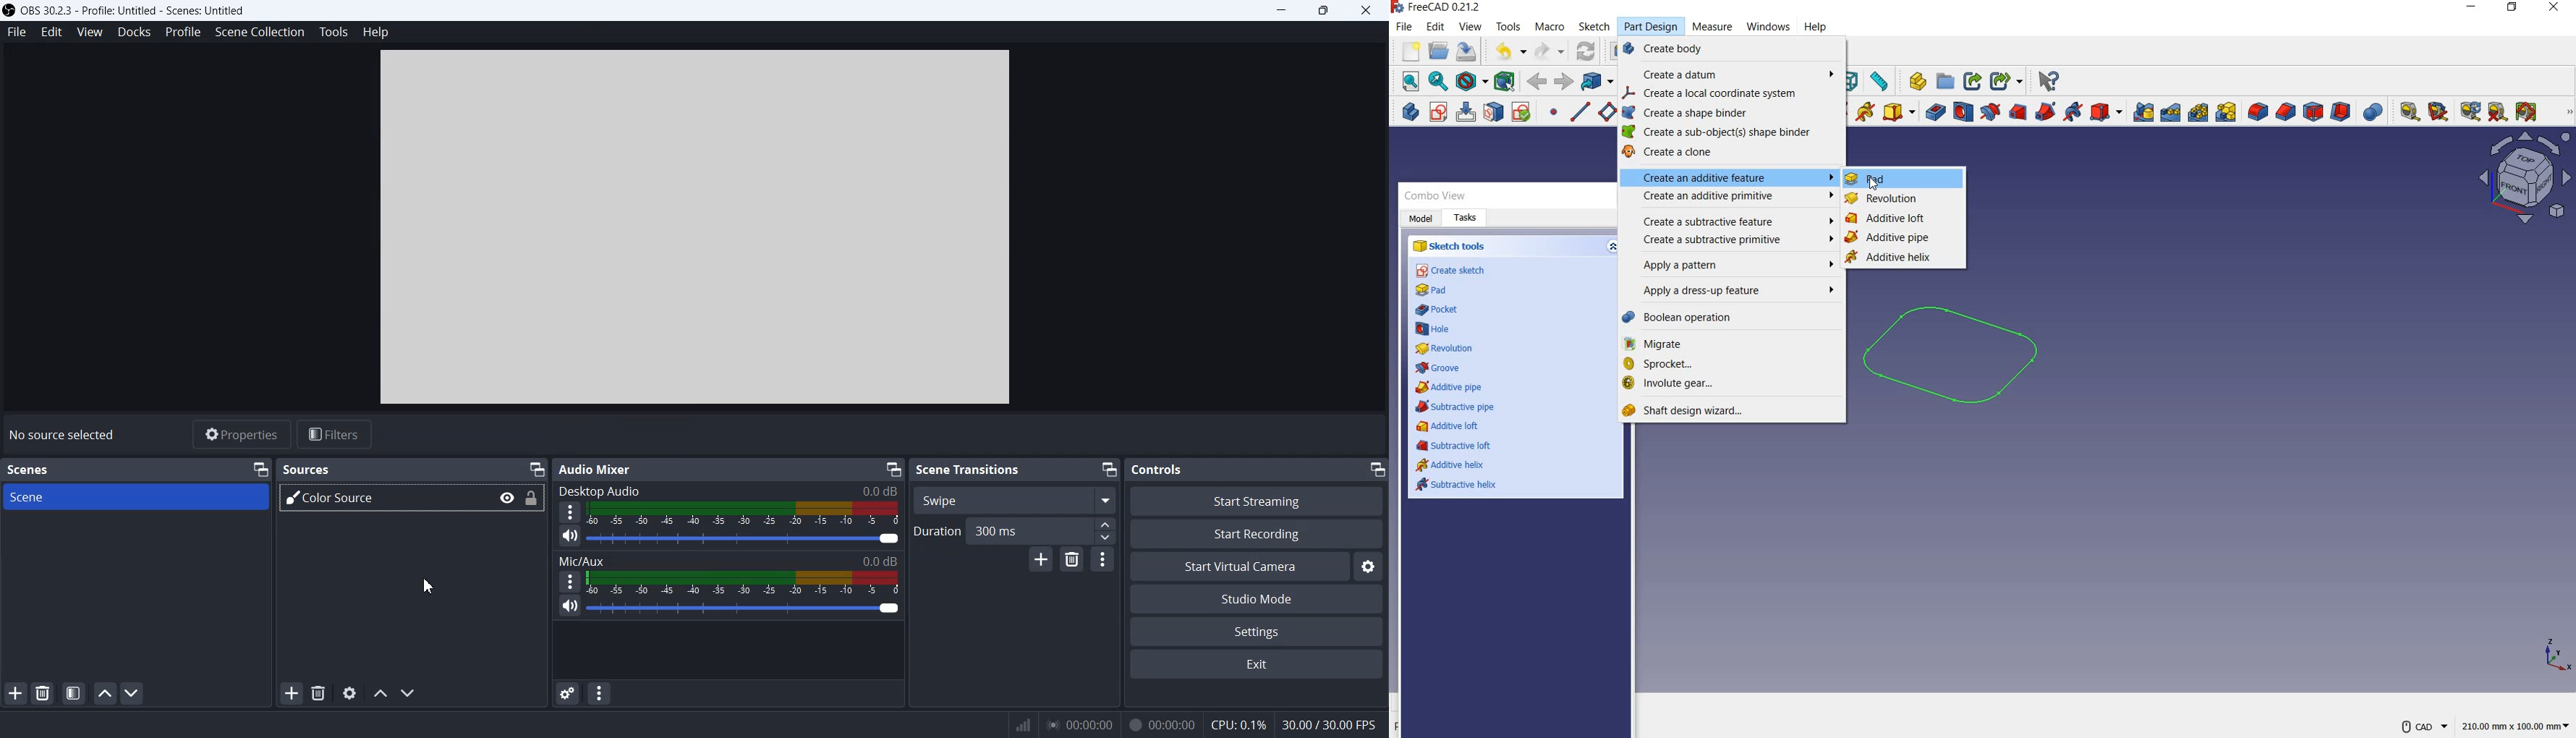 The width and height of the screenshot is (2576, 756). I want to click on open, so click(1437, 52).